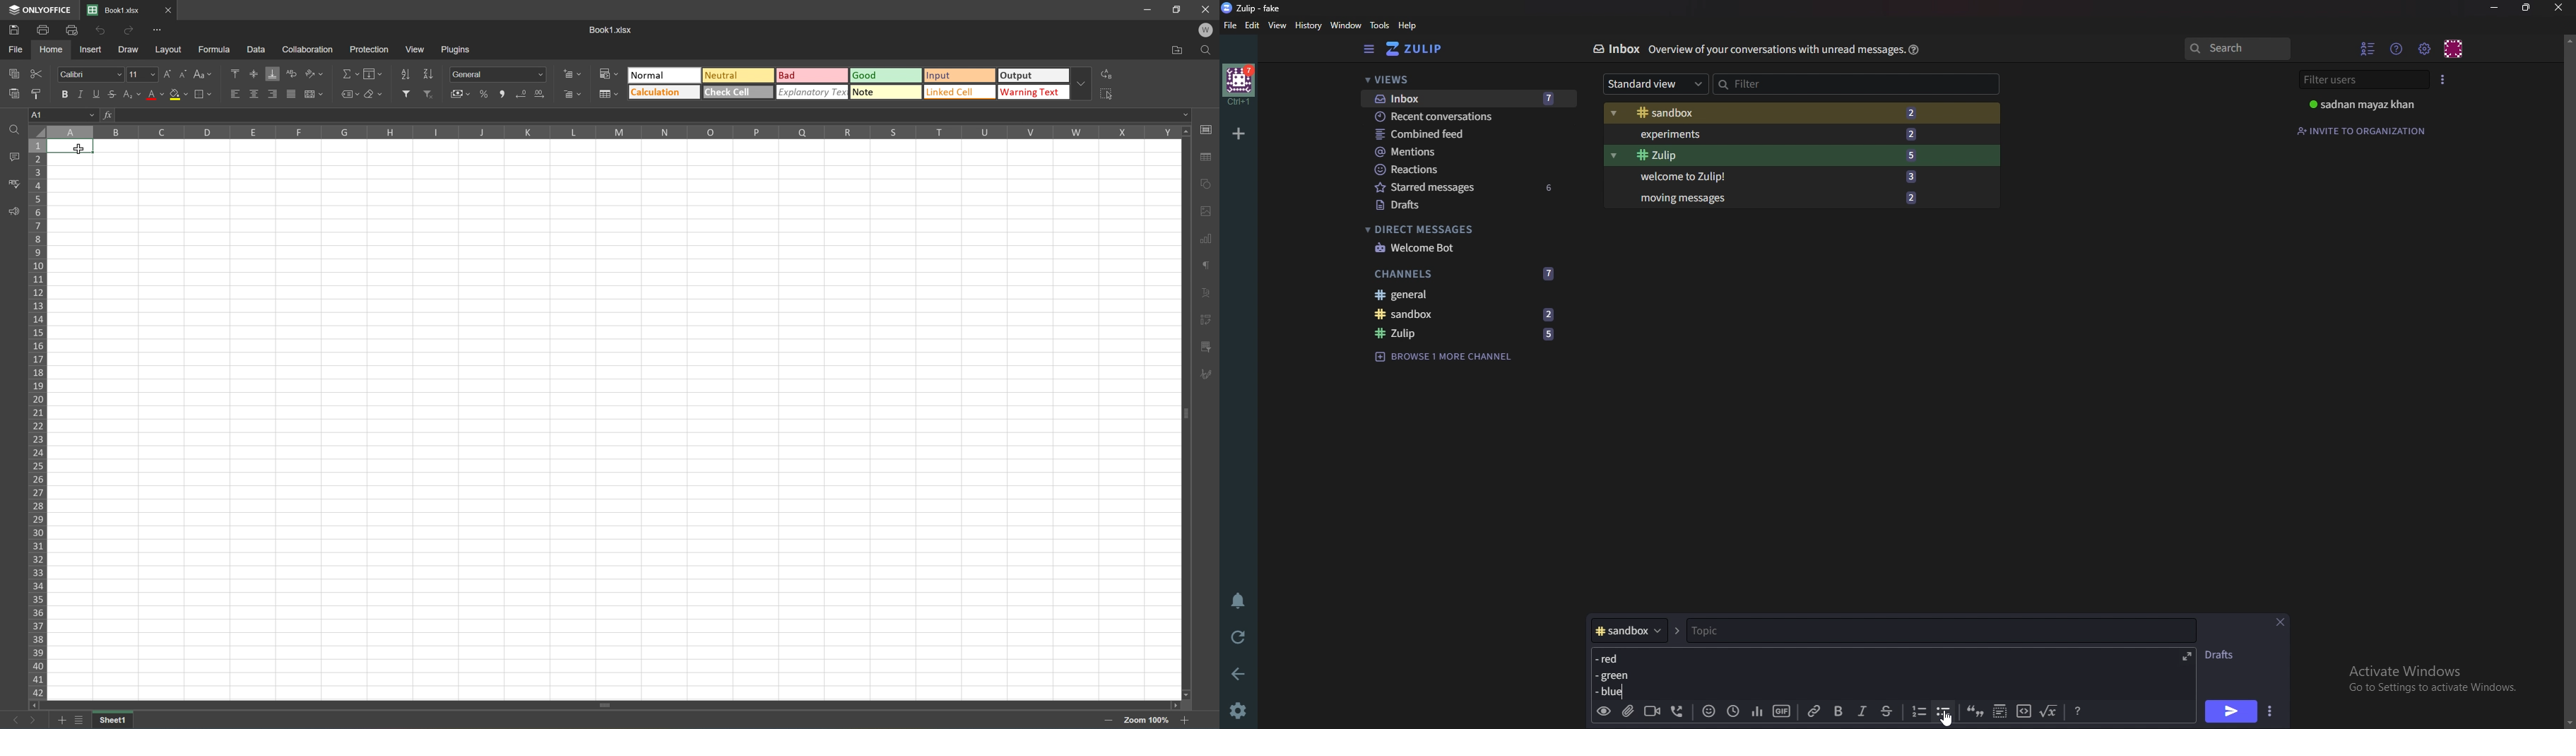  Describe the element at coordinates (2454, 49) in the screenshot. I see `personal menu` at that location.